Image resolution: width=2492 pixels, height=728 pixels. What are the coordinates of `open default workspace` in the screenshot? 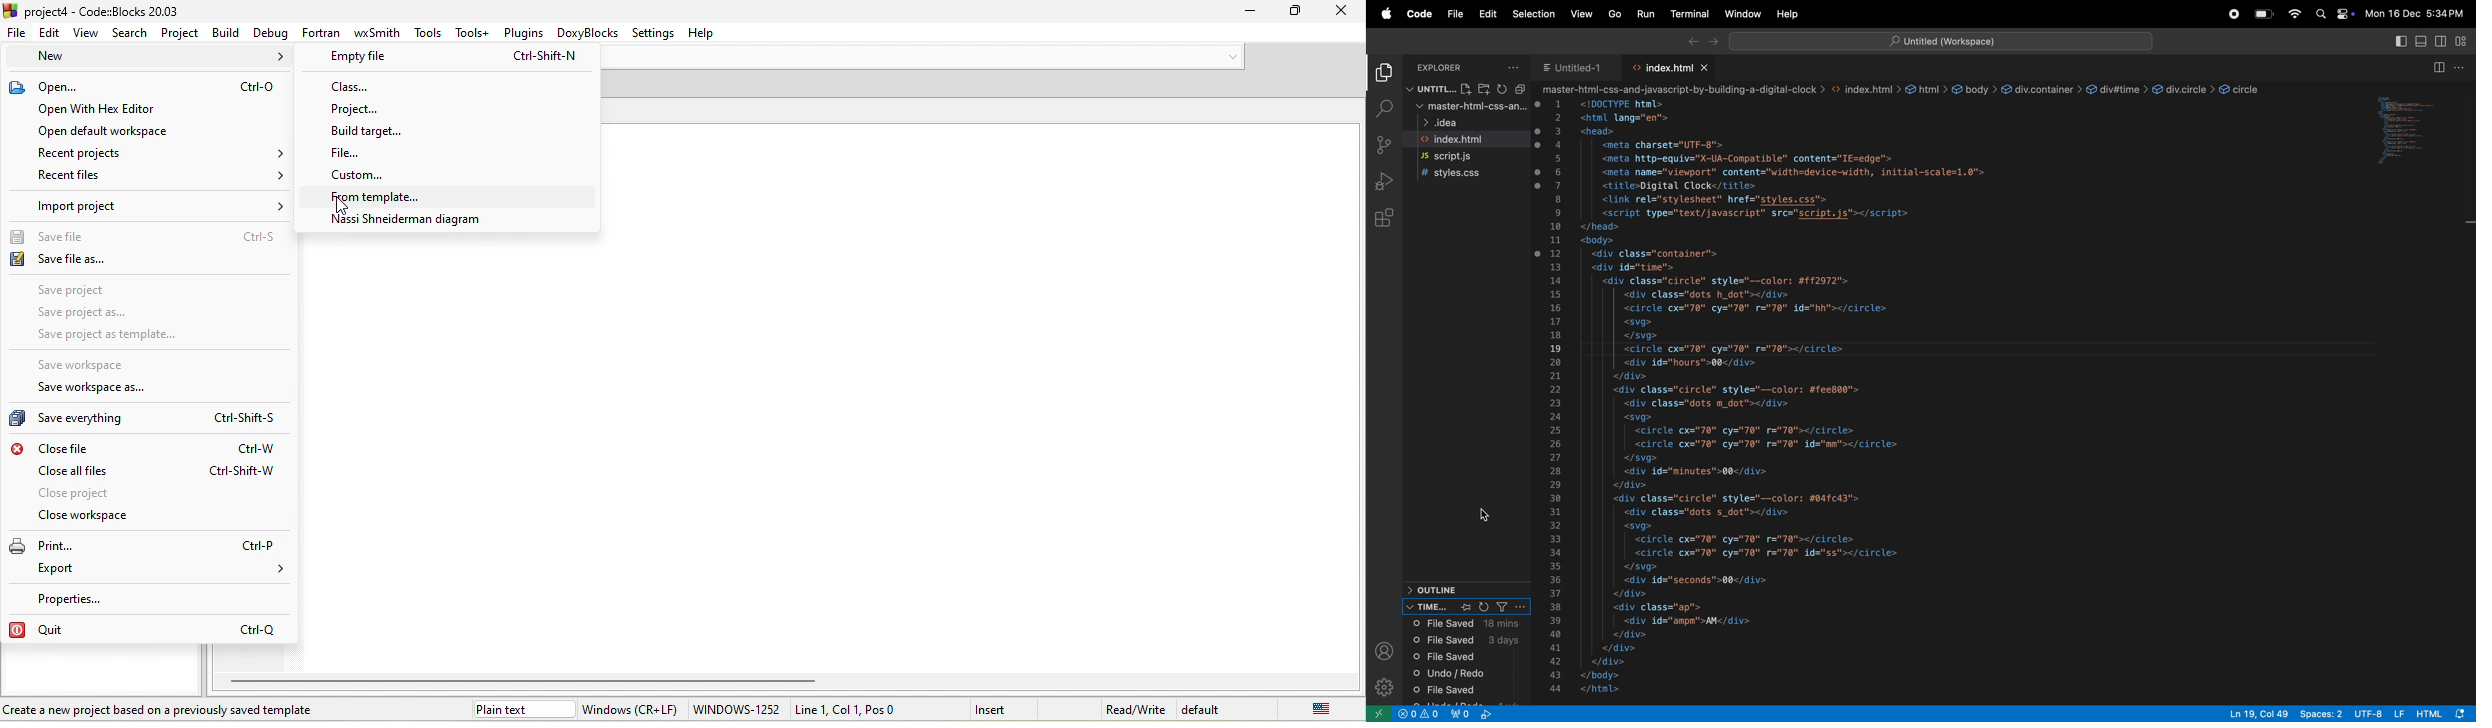 It's located at (149, 132).